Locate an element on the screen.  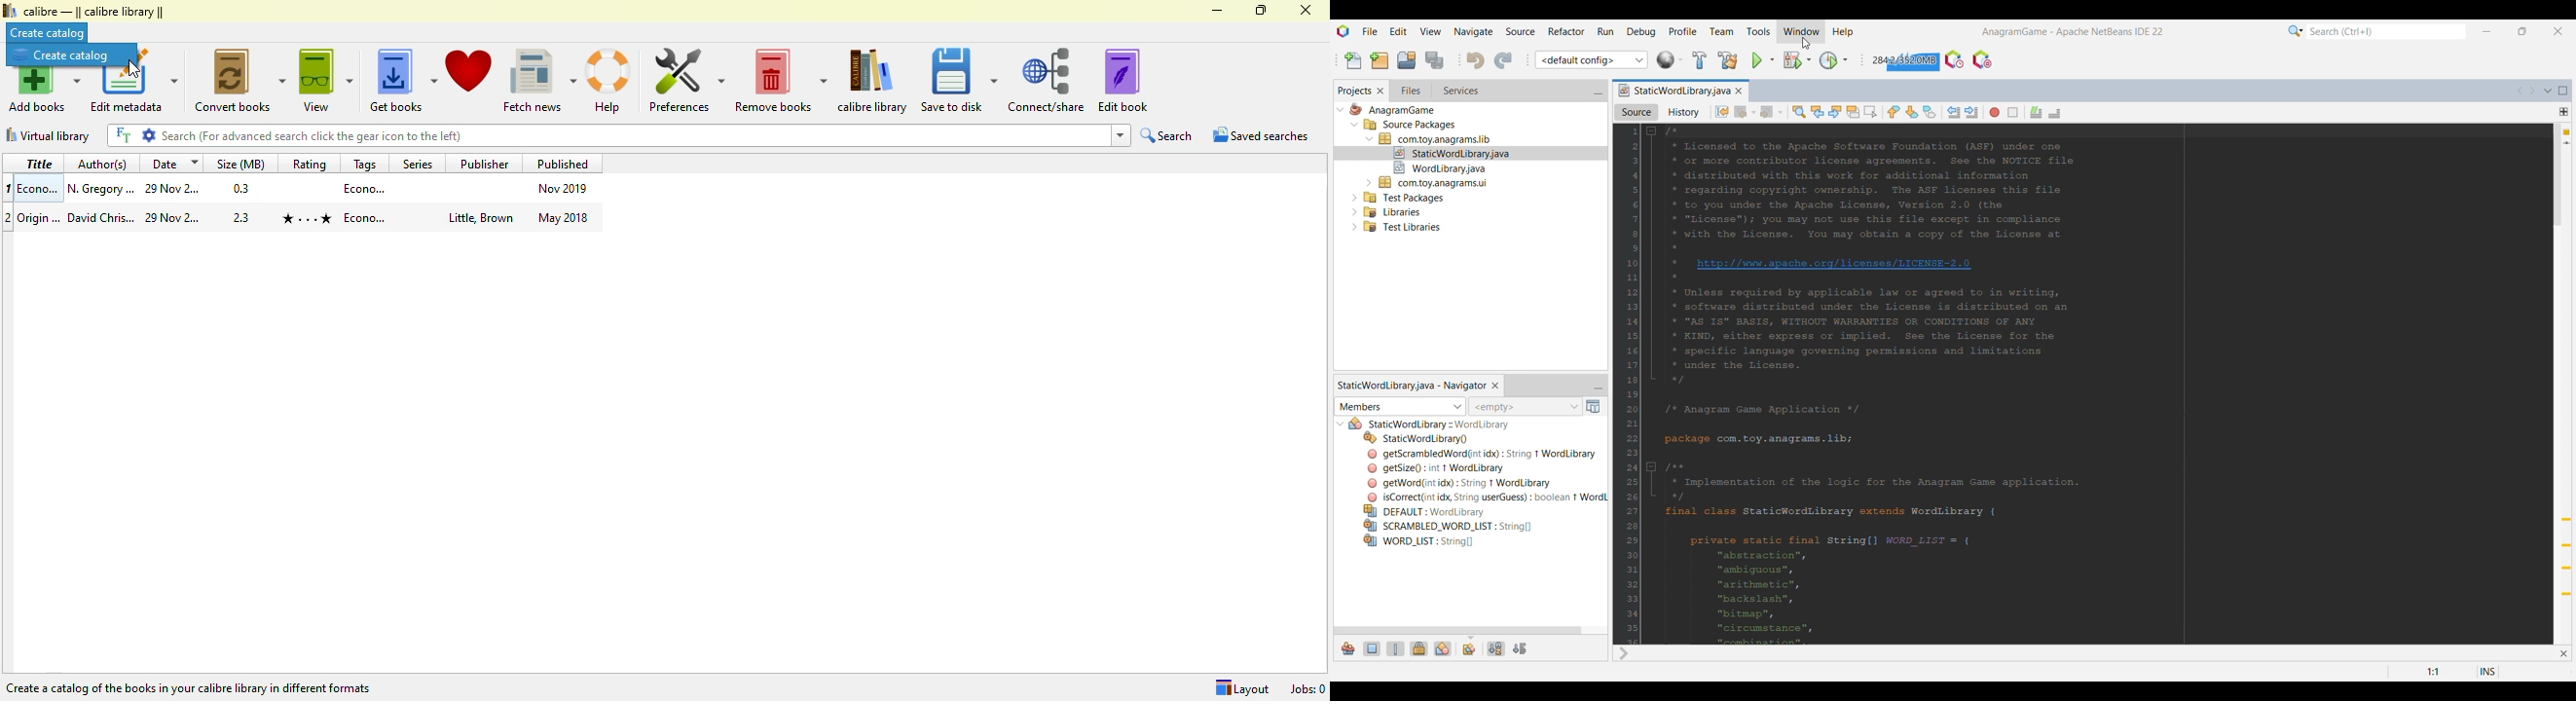
Close current selection is located at coordinates (1495, 386).